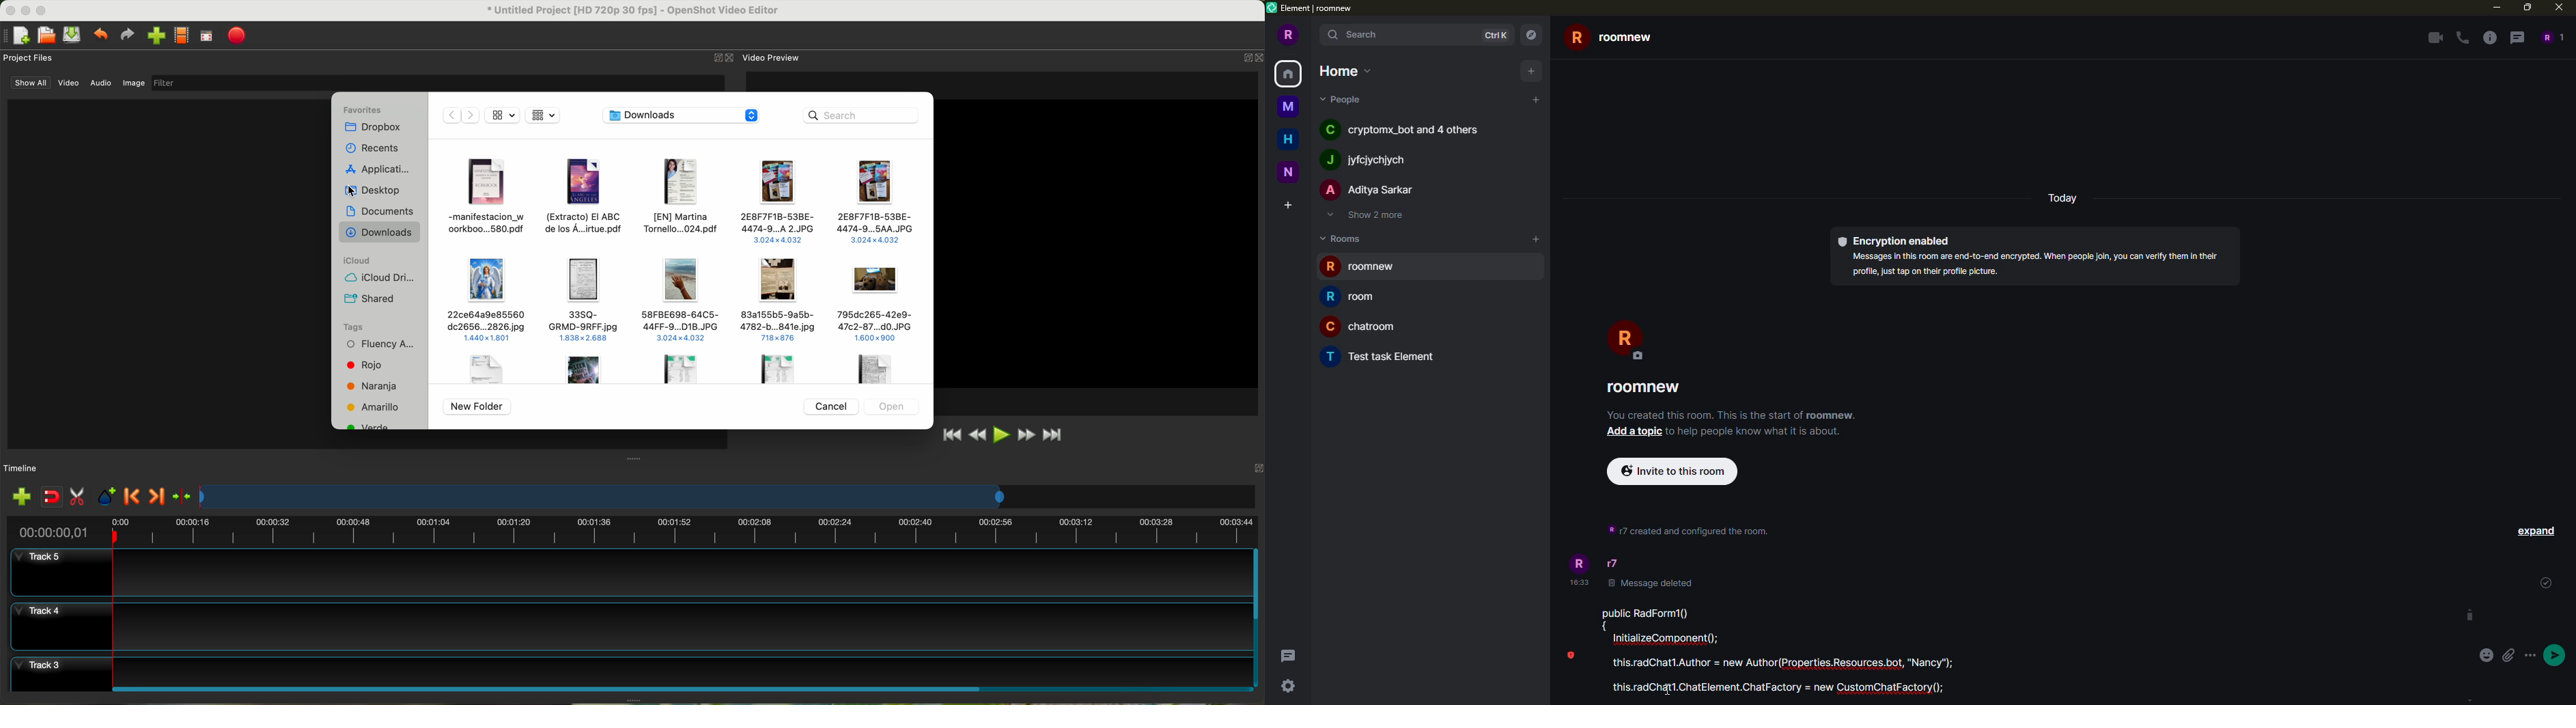  Describe the element at coordinates (682, 197) in the screenshot. I see `file` at that location.